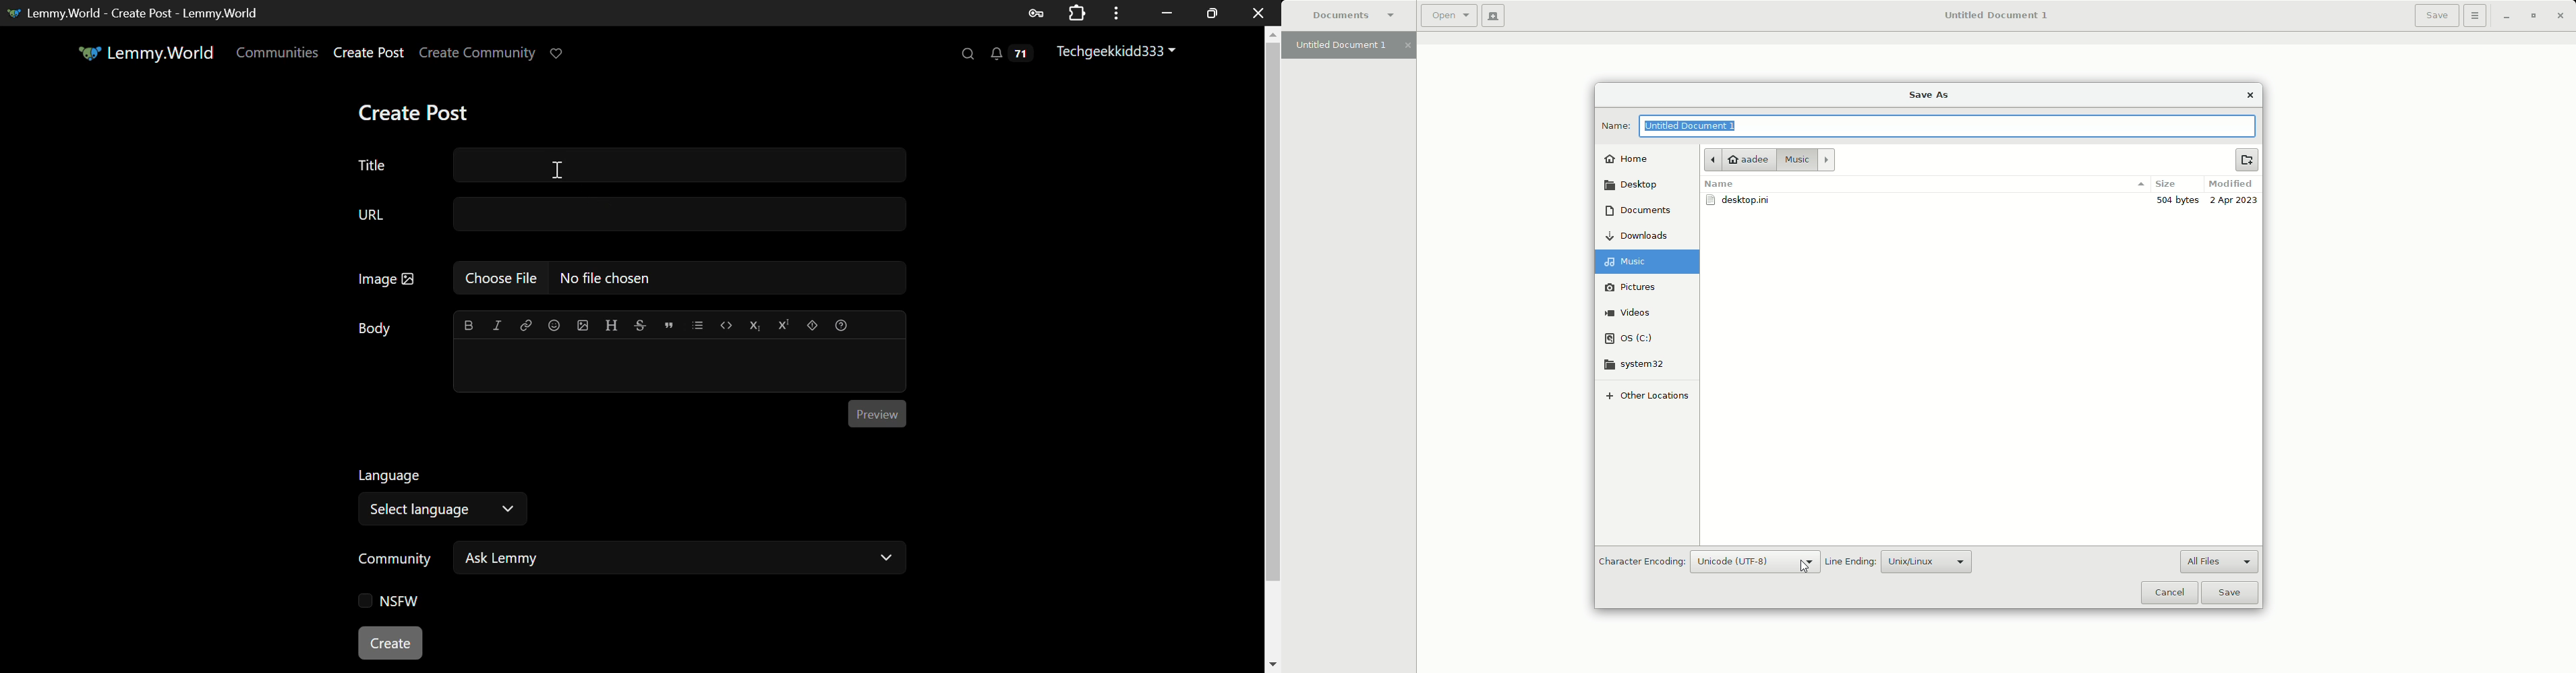 The width and height of the screenshot is (2576, 700). I want to click on Pictures, so click(1647, 289).